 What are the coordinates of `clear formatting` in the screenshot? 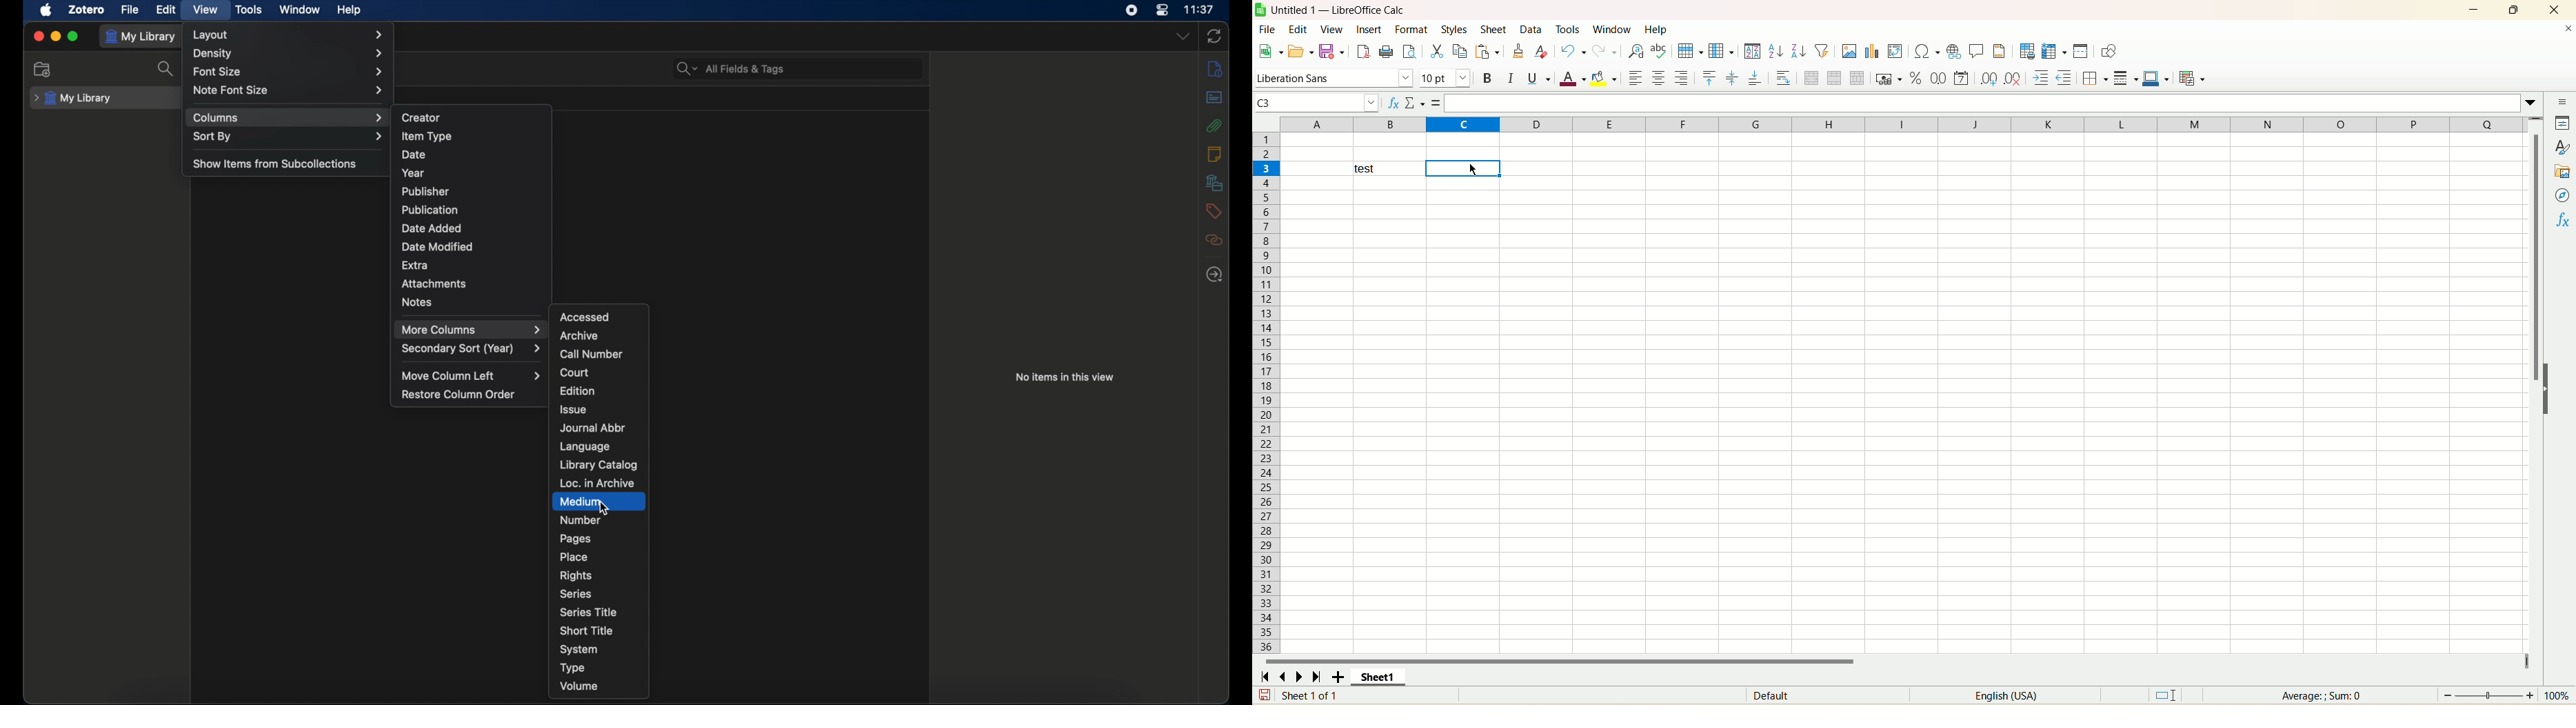 It's located at (1542, 50).